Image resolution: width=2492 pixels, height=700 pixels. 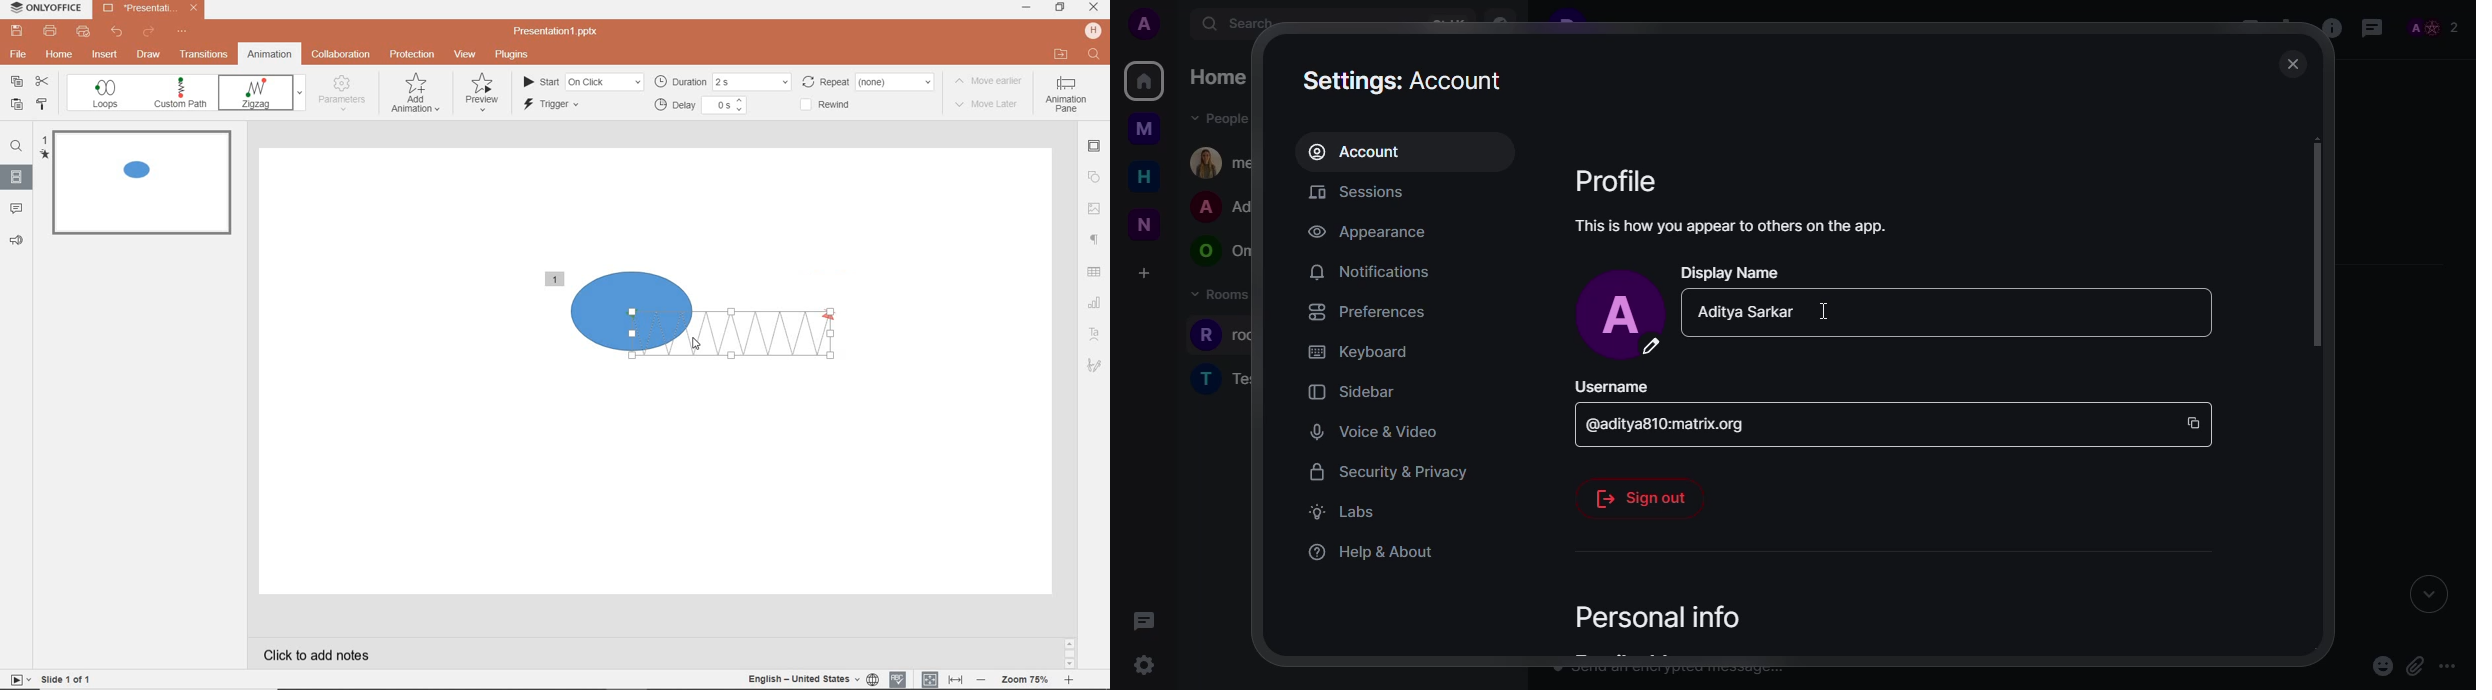 What do you see at coordinates (69, 681) in the screenshot?
I see `slide 1 of 1` at bounding box center [69, 681].